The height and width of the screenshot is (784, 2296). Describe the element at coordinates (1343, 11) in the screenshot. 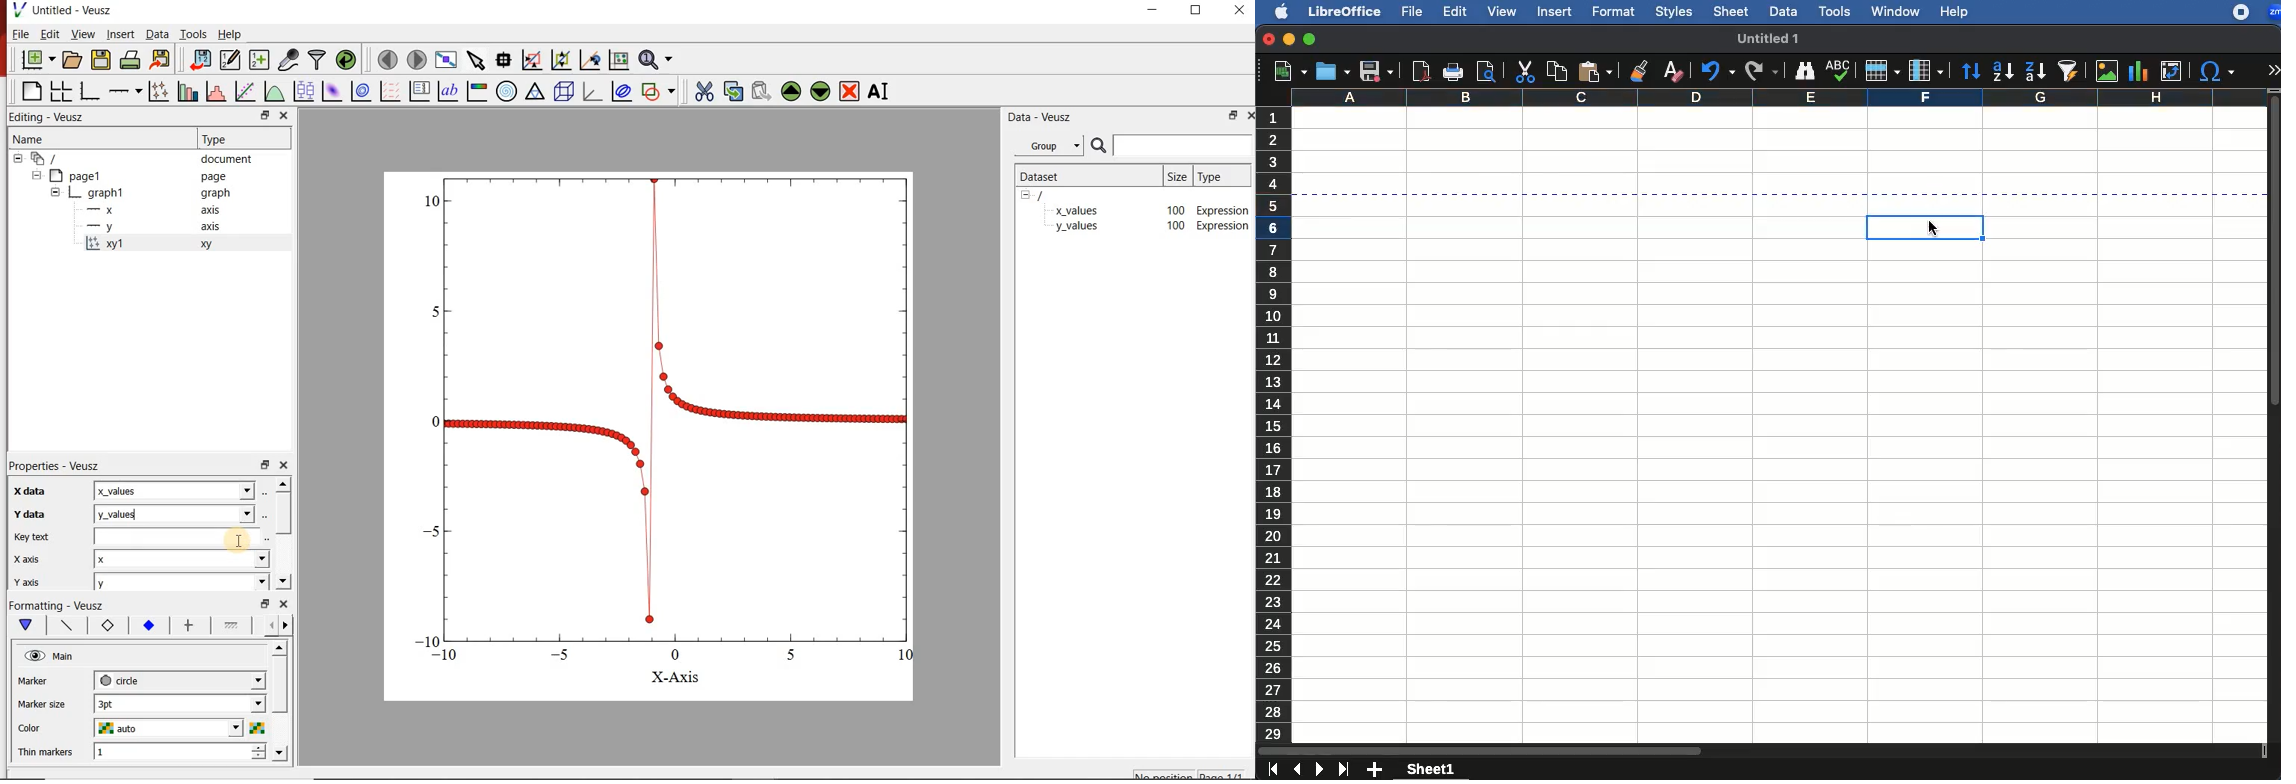

I see `libreoffice` at that location.